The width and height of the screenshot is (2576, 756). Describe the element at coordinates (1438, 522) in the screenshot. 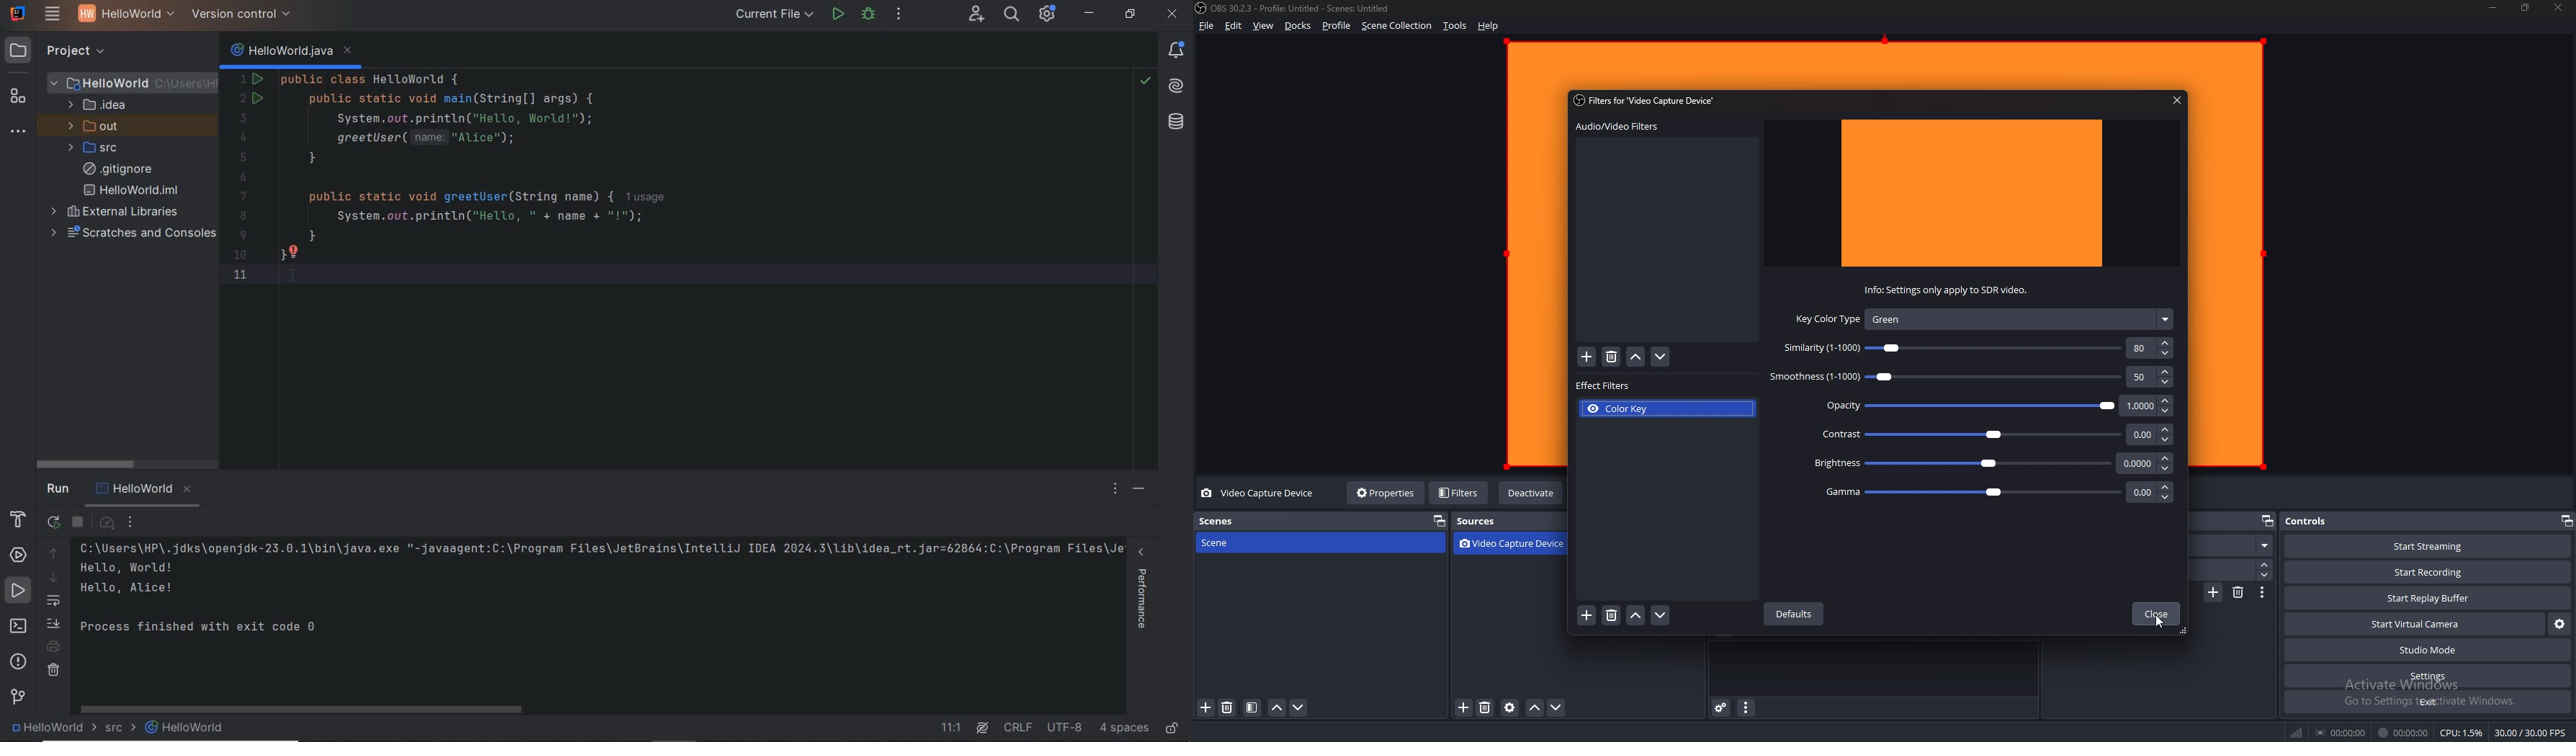

I see `pop out` at that location.